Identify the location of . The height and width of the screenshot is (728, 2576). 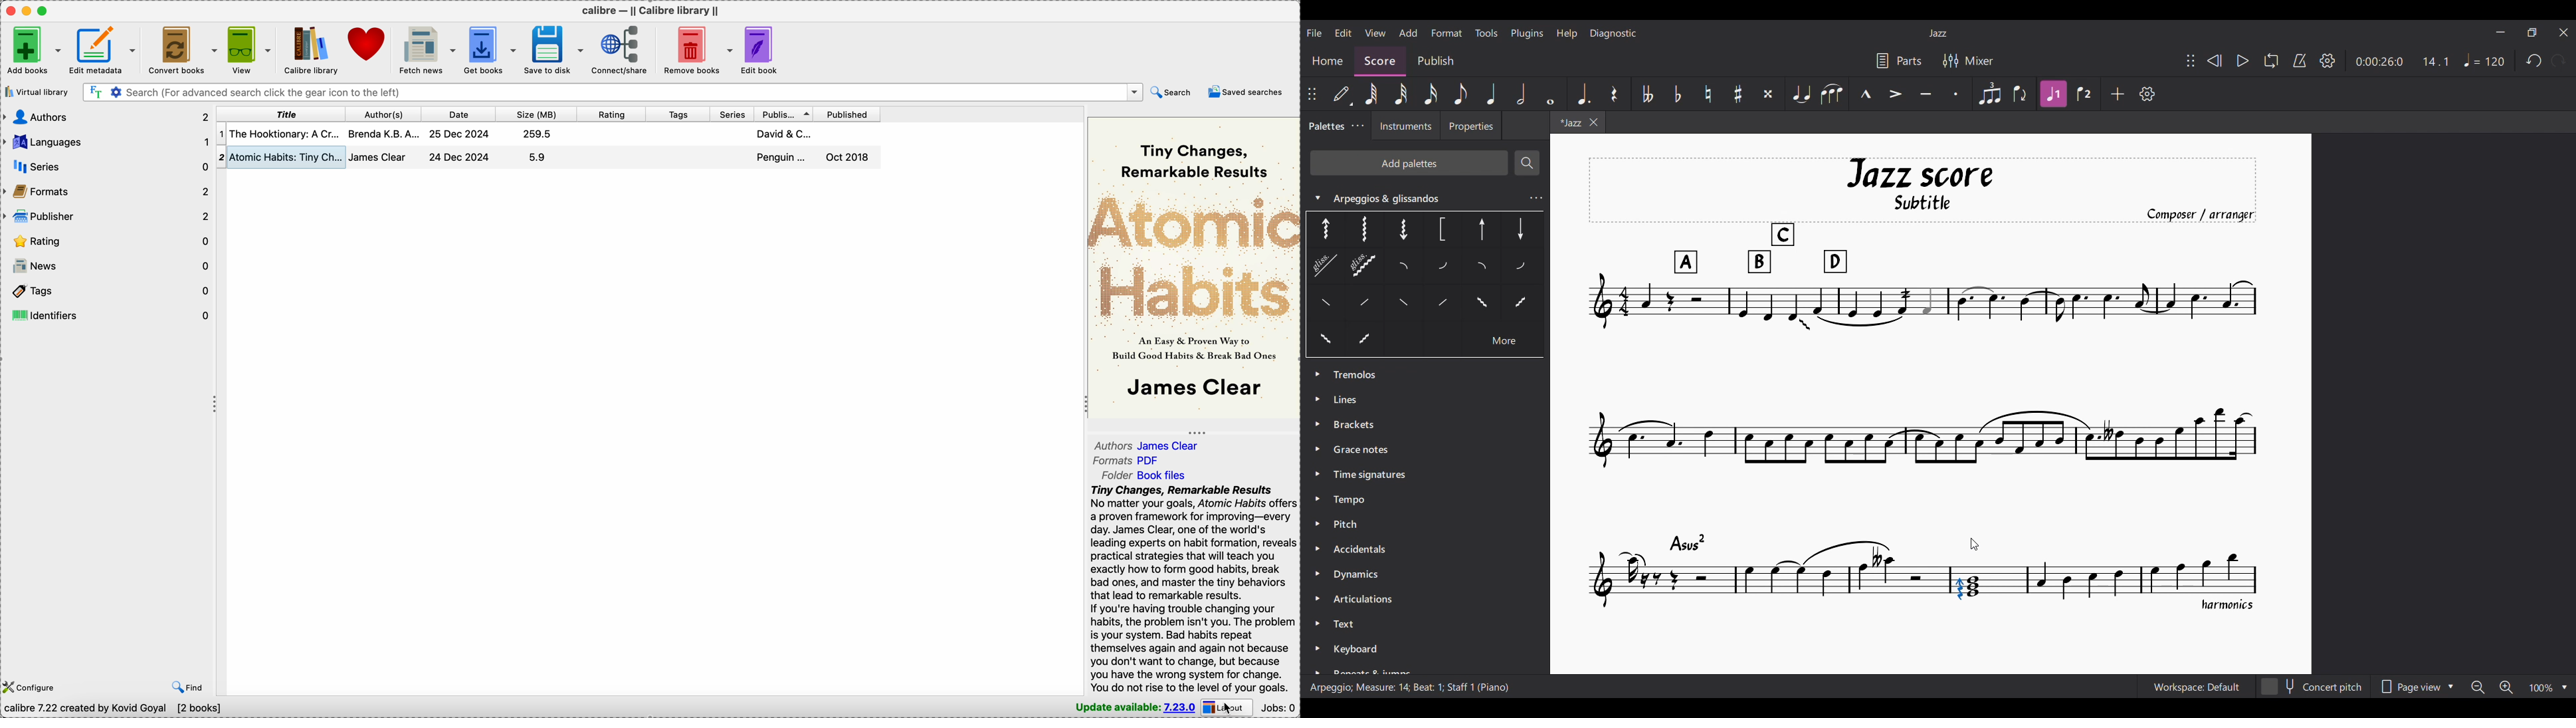
(1320, 267).